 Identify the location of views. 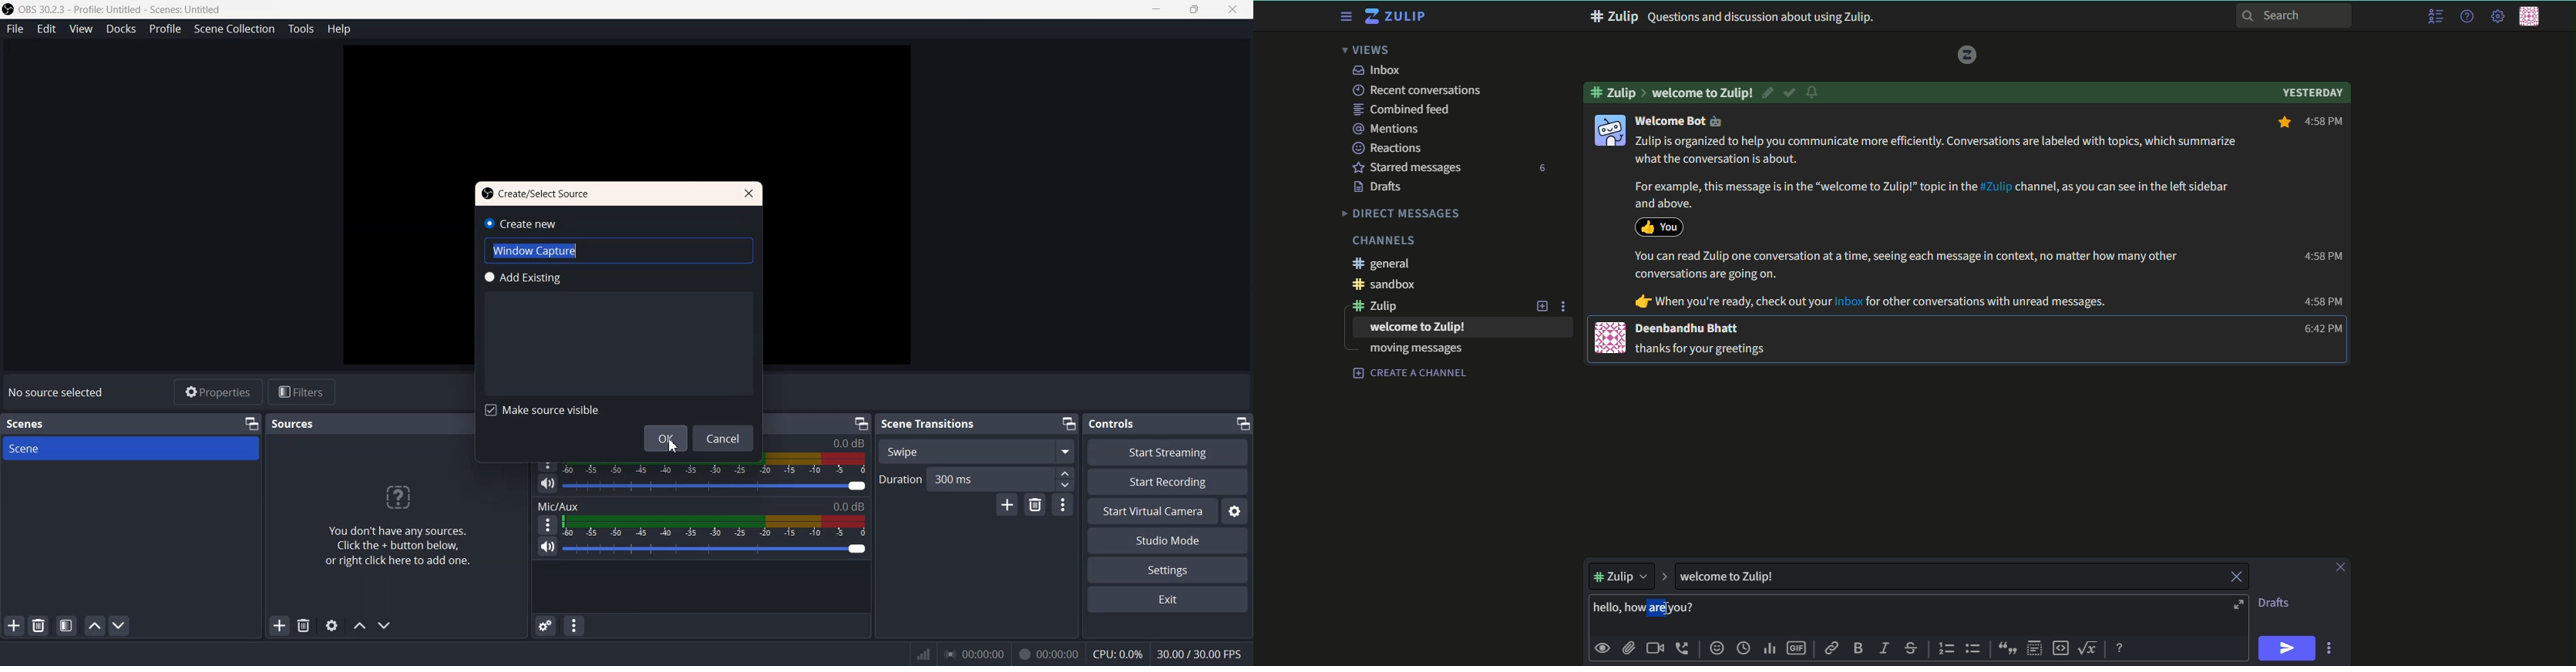
(1370, 50).